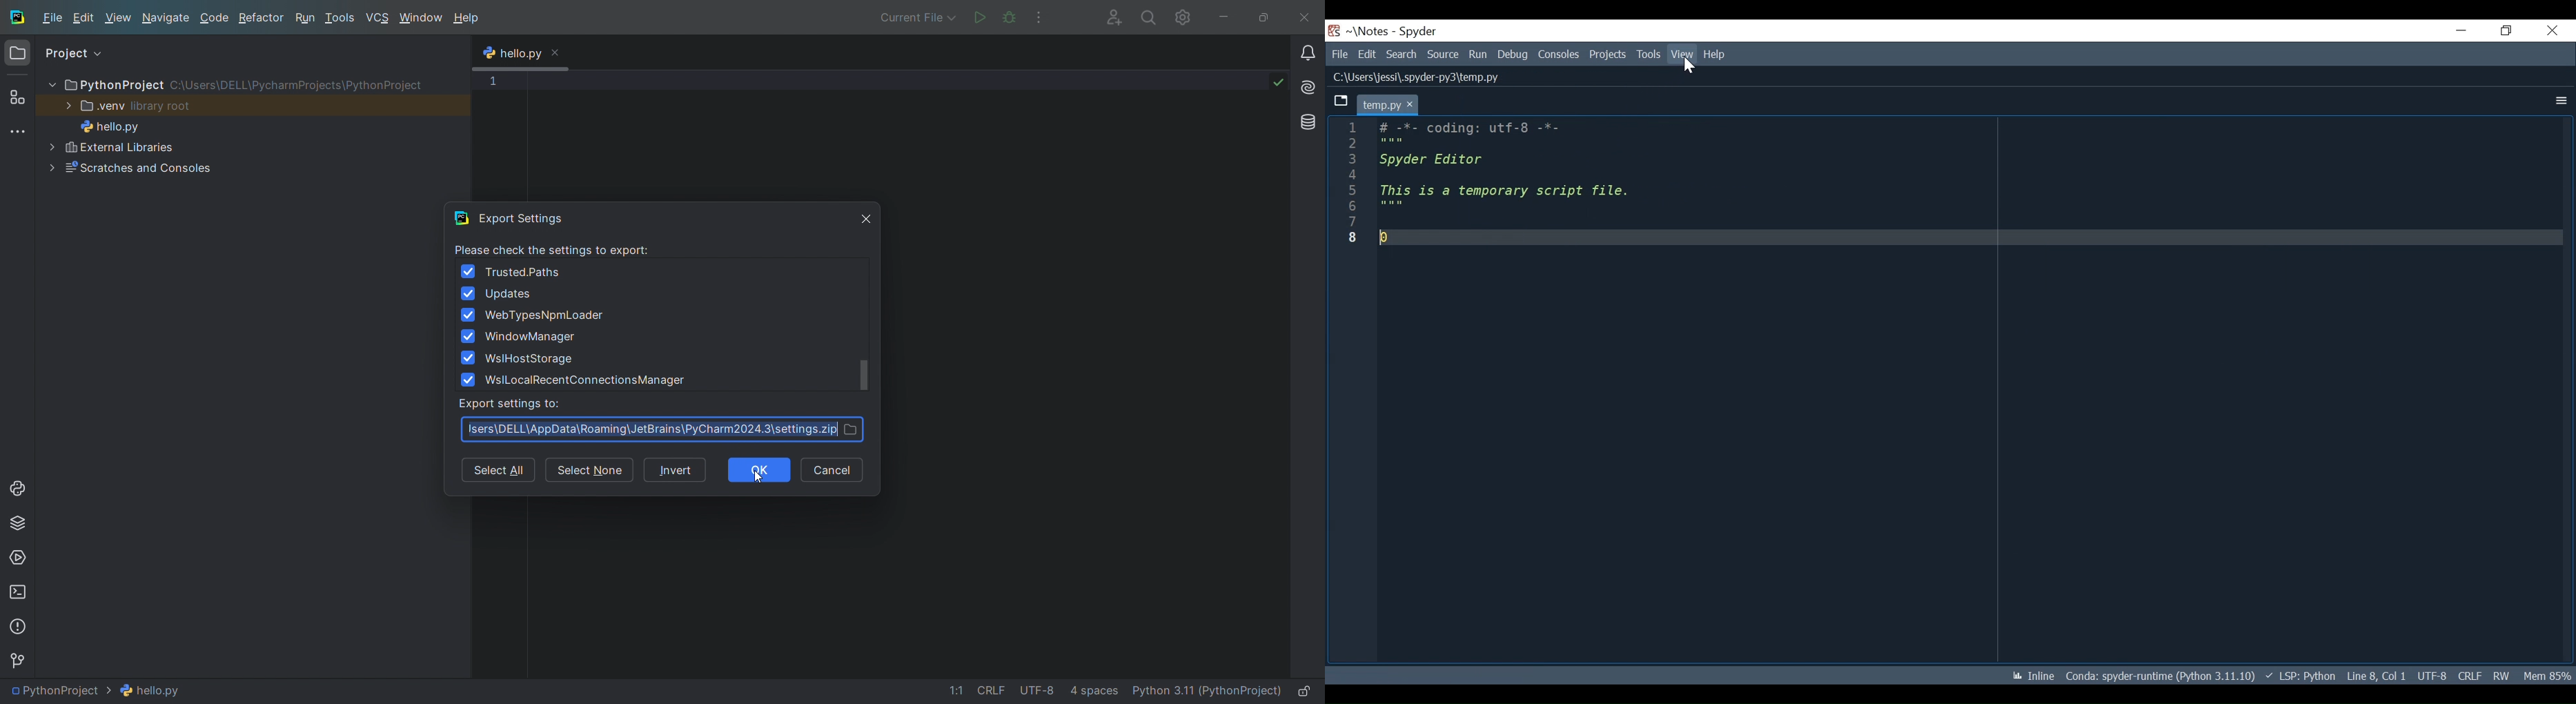  Describe the element at coordinates (531, 338) in the screenshot. I see `WindowManager` at that location.